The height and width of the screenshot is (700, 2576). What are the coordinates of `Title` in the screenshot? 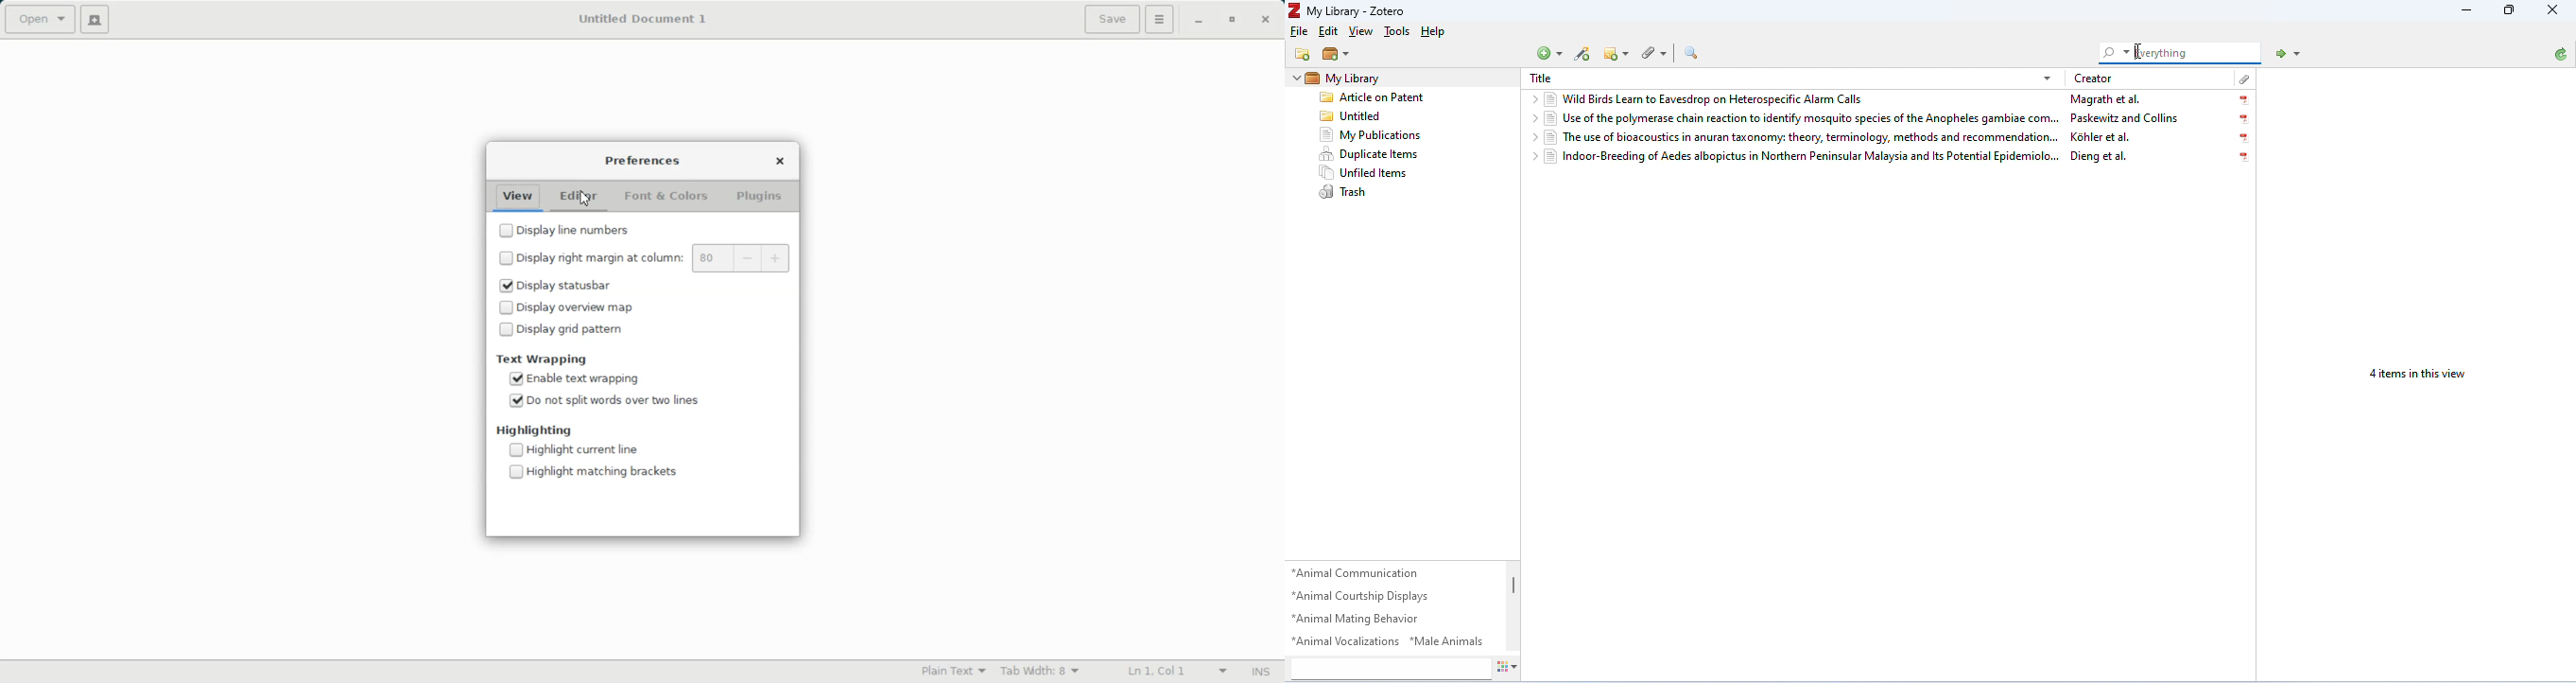 It's located at (1541, 79).